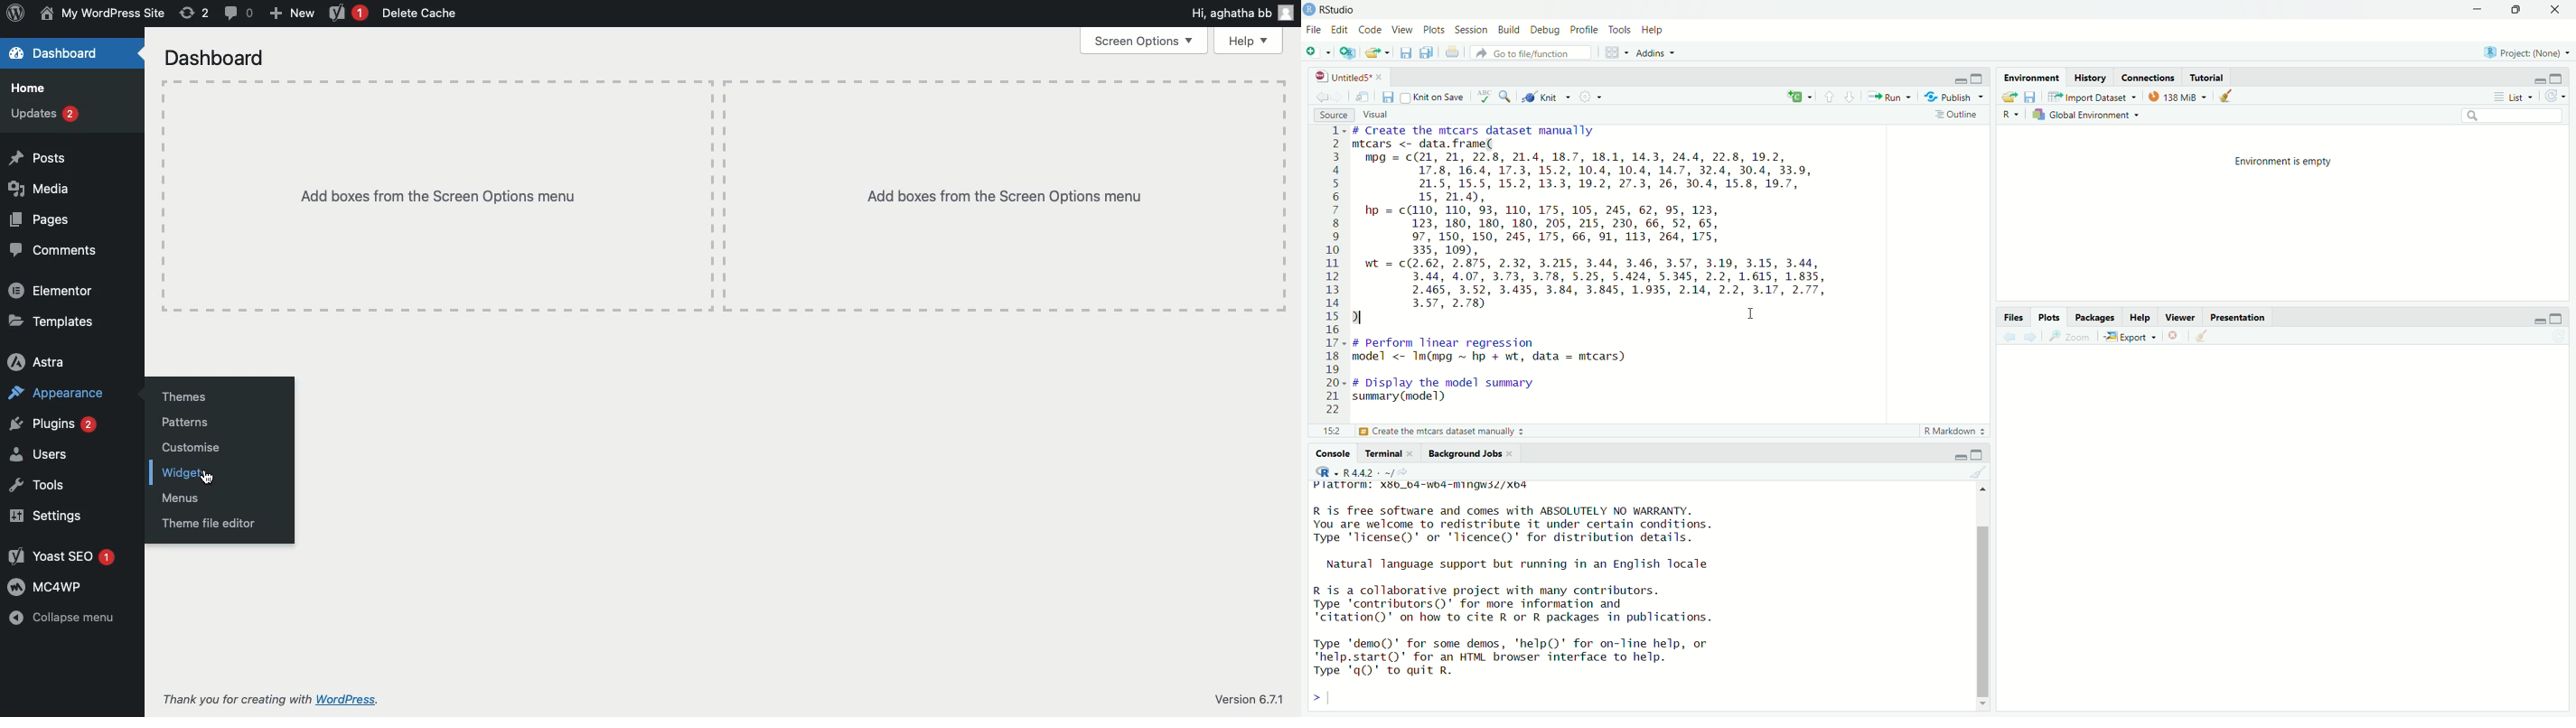  Describe the element at coordinates (2183, 318) in the screenshot. I see `Viewer` at that location.